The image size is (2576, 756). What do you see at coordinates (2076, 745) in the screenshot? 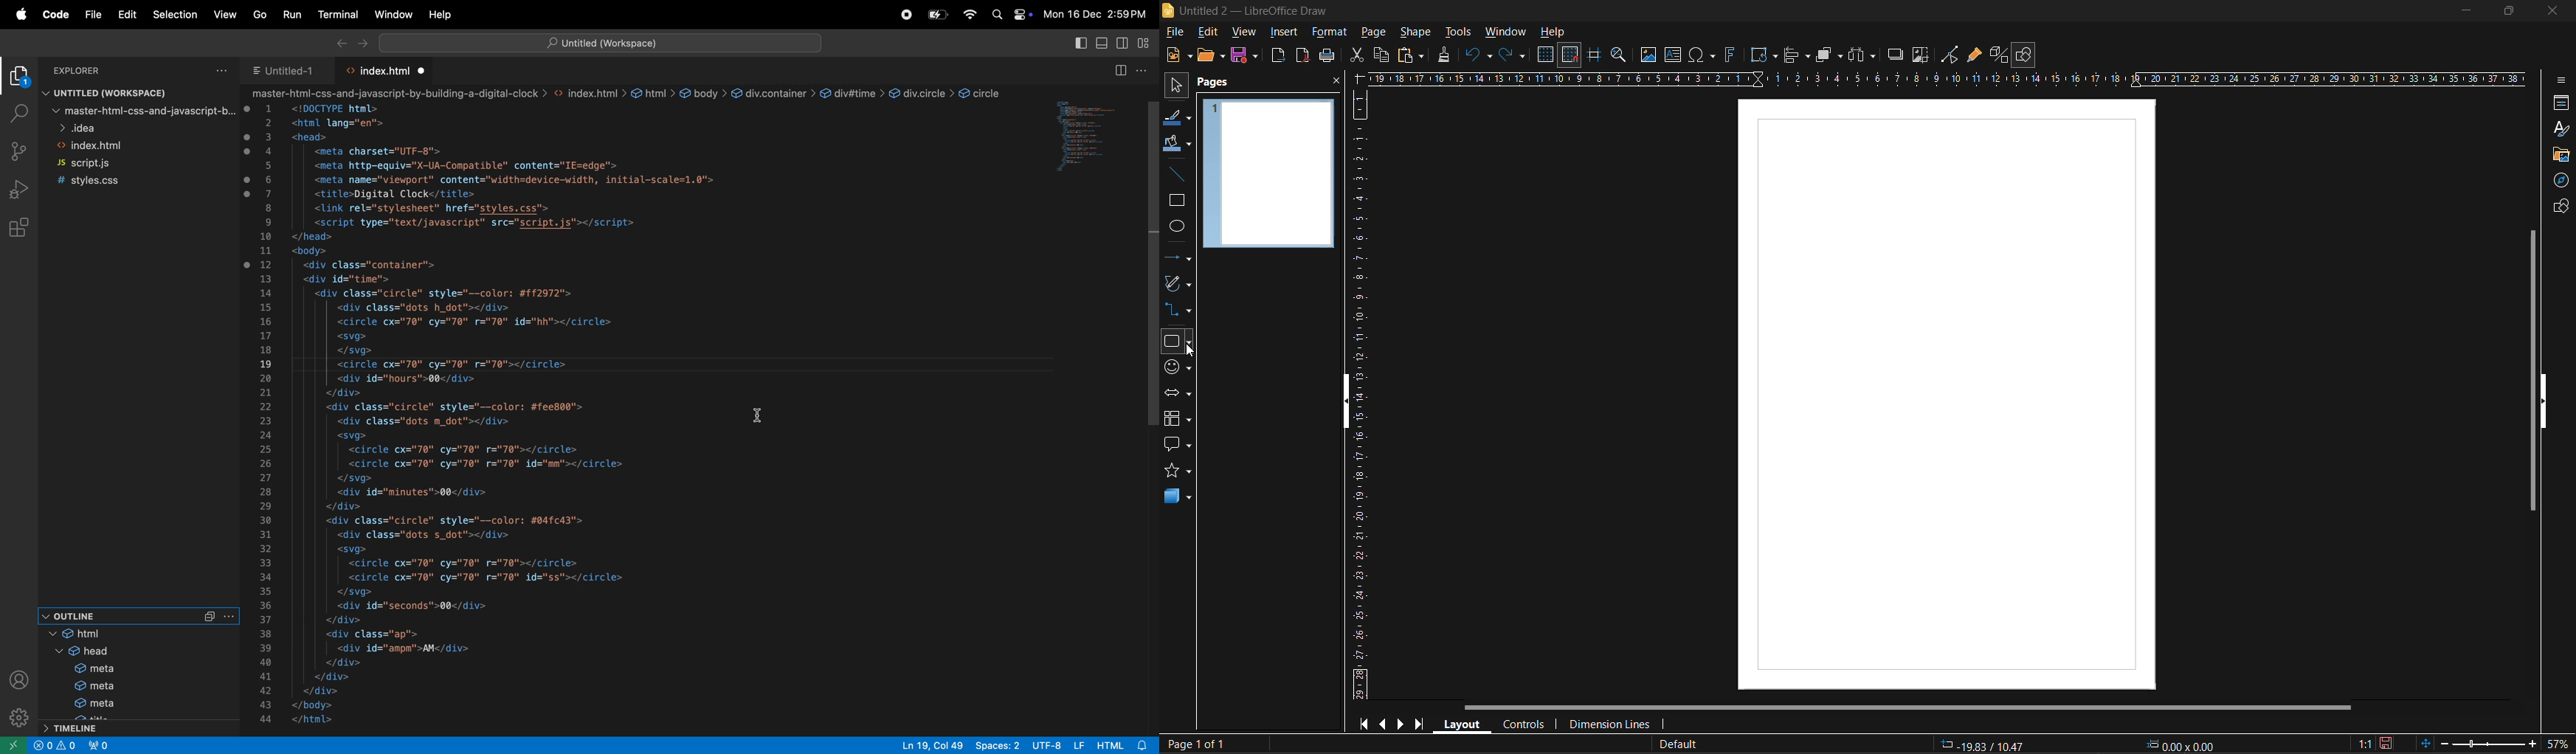
I see `coordinates` at bounding box center [2076, 745].